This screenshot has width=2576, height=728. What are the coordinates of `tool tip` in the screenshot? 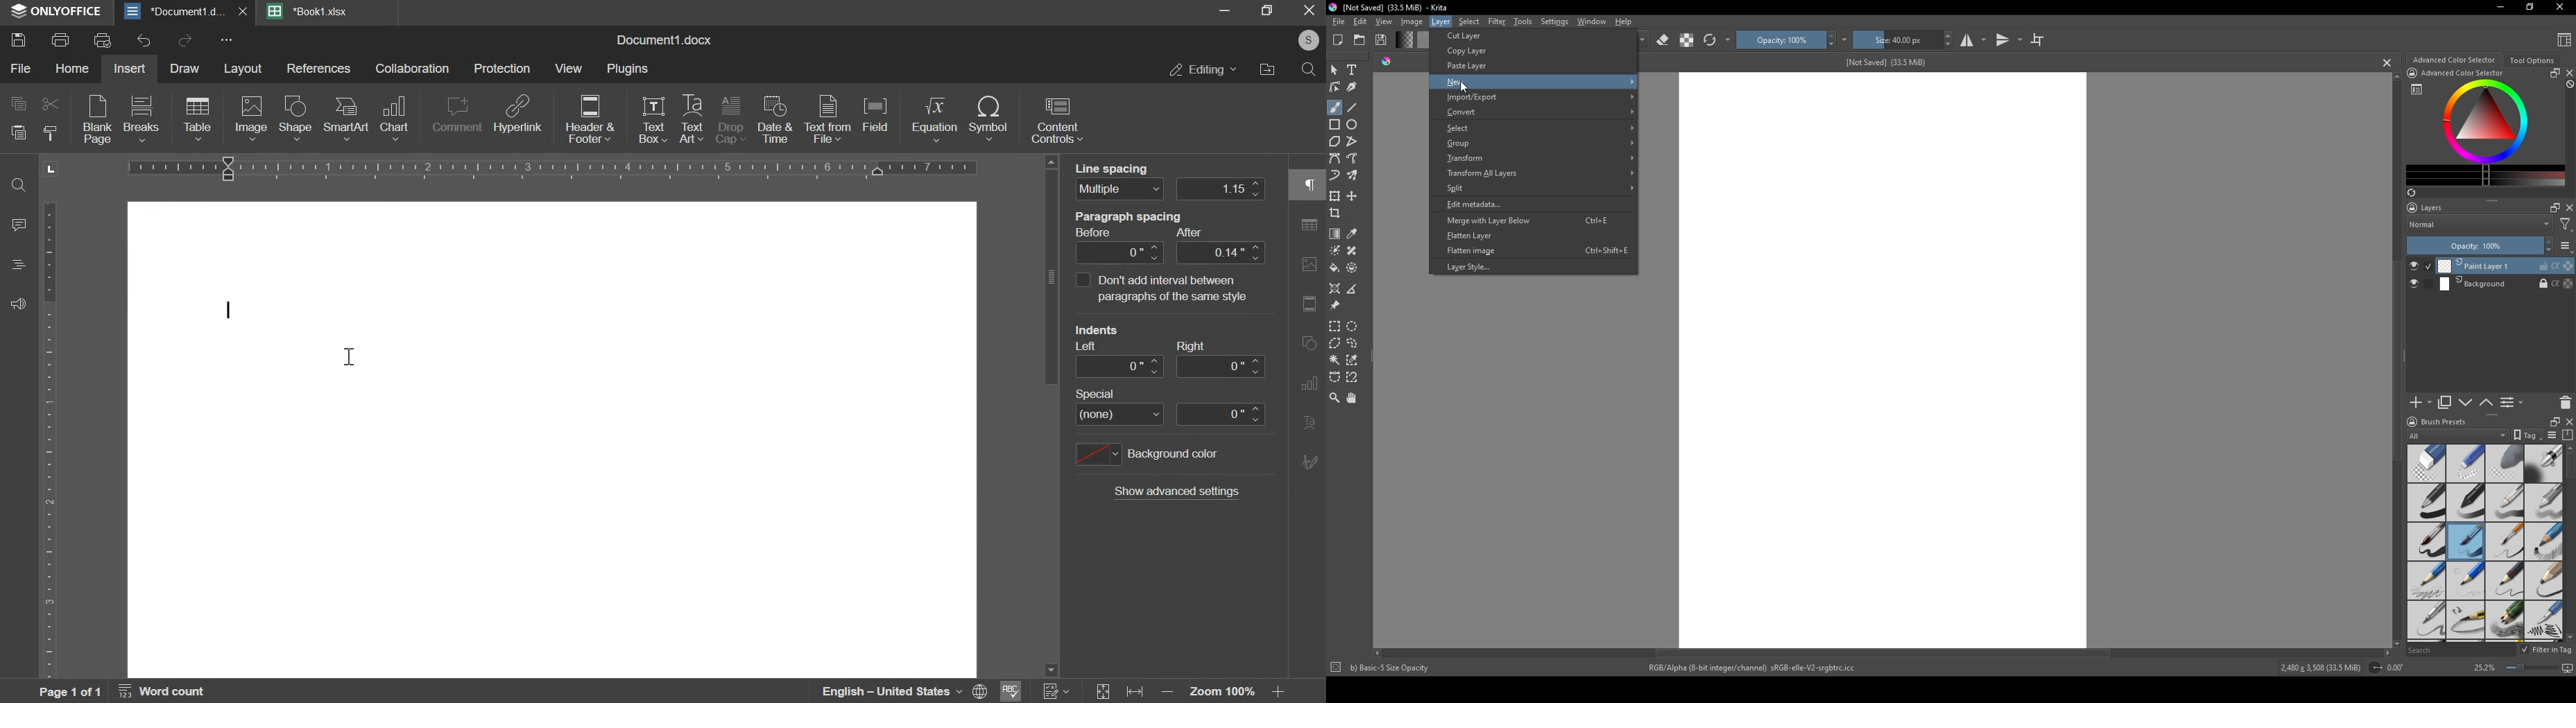 It's located at (1163, 288).